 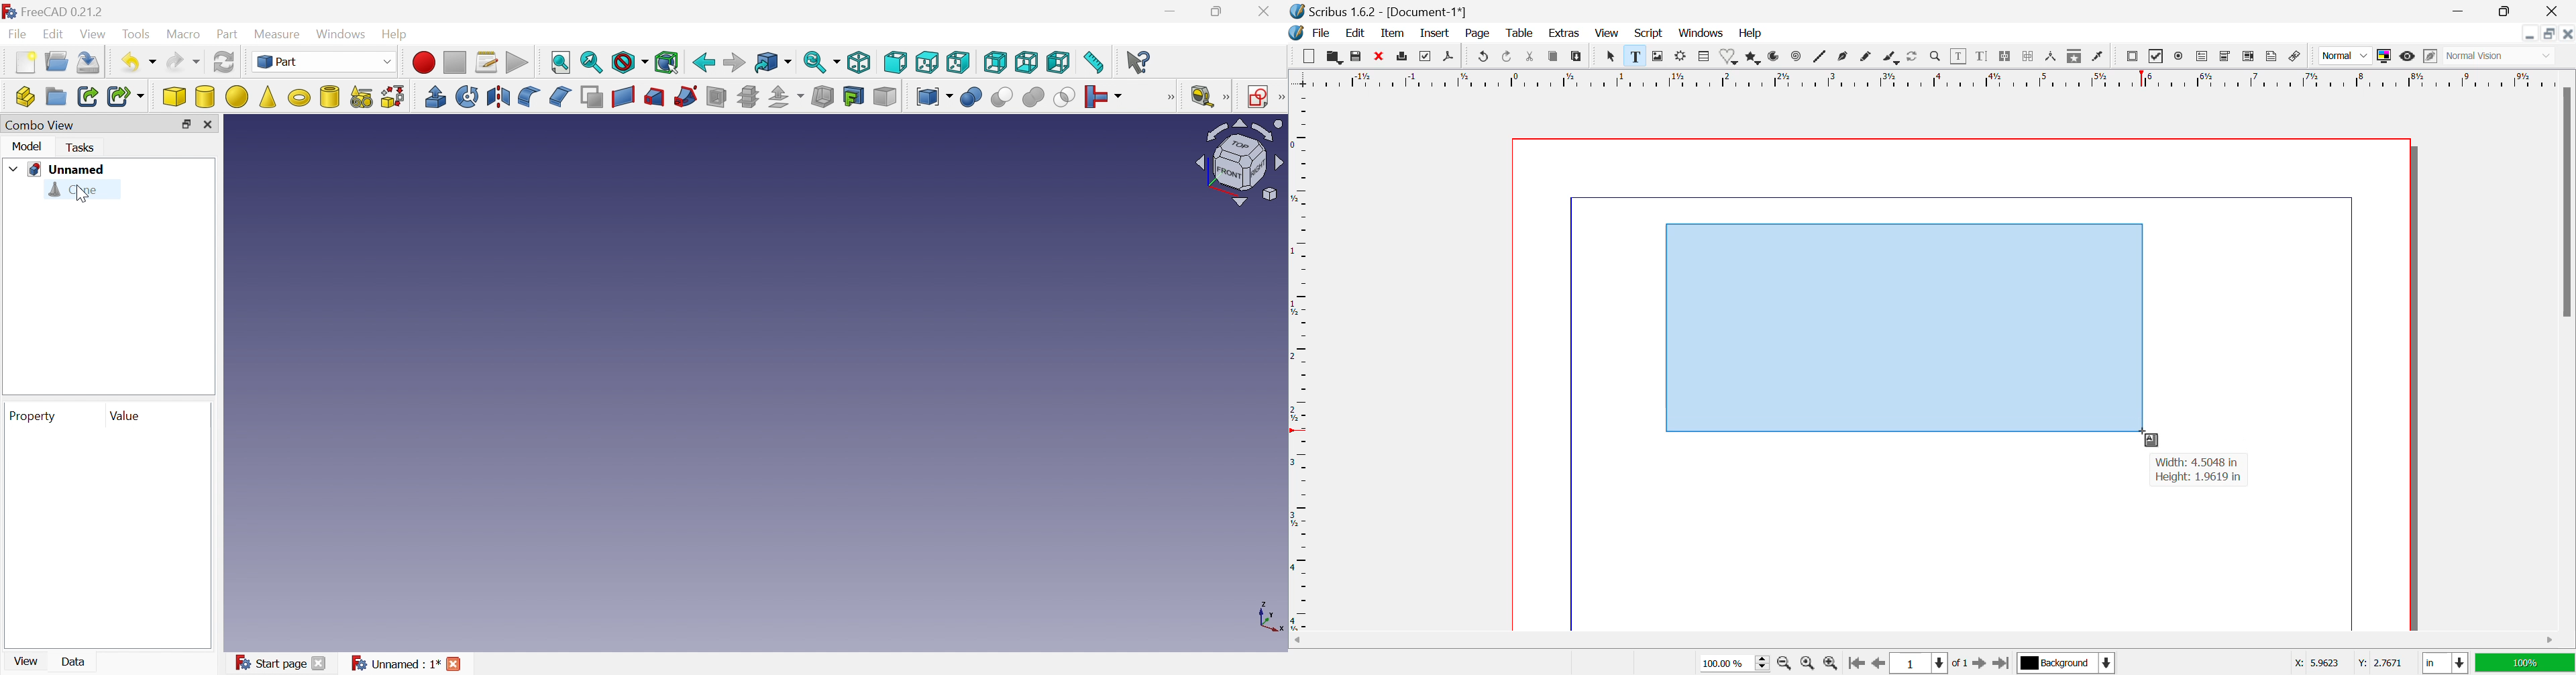 What do you see at coordinates (1983, 58) in the screenshot?
I see `Edit Text with Story Editor` at bounding box center [1983, 58].